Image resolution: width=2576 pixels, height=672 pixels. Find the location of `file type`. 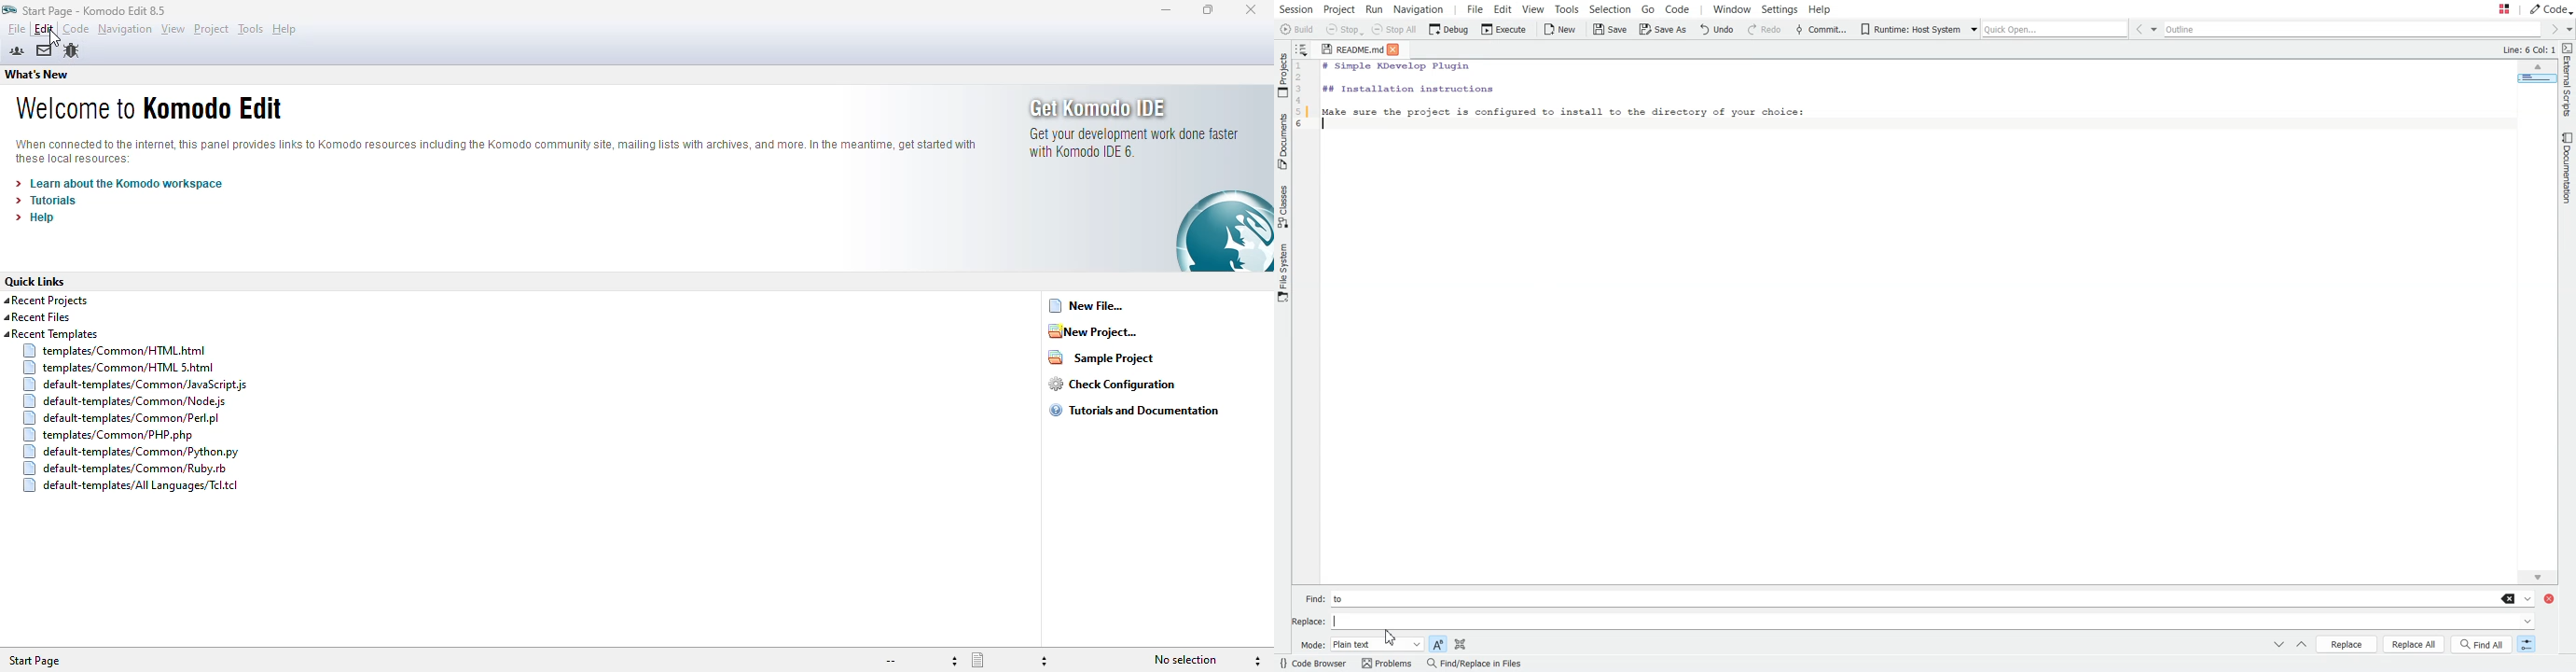

file type is located at coordinates (1010, 661).